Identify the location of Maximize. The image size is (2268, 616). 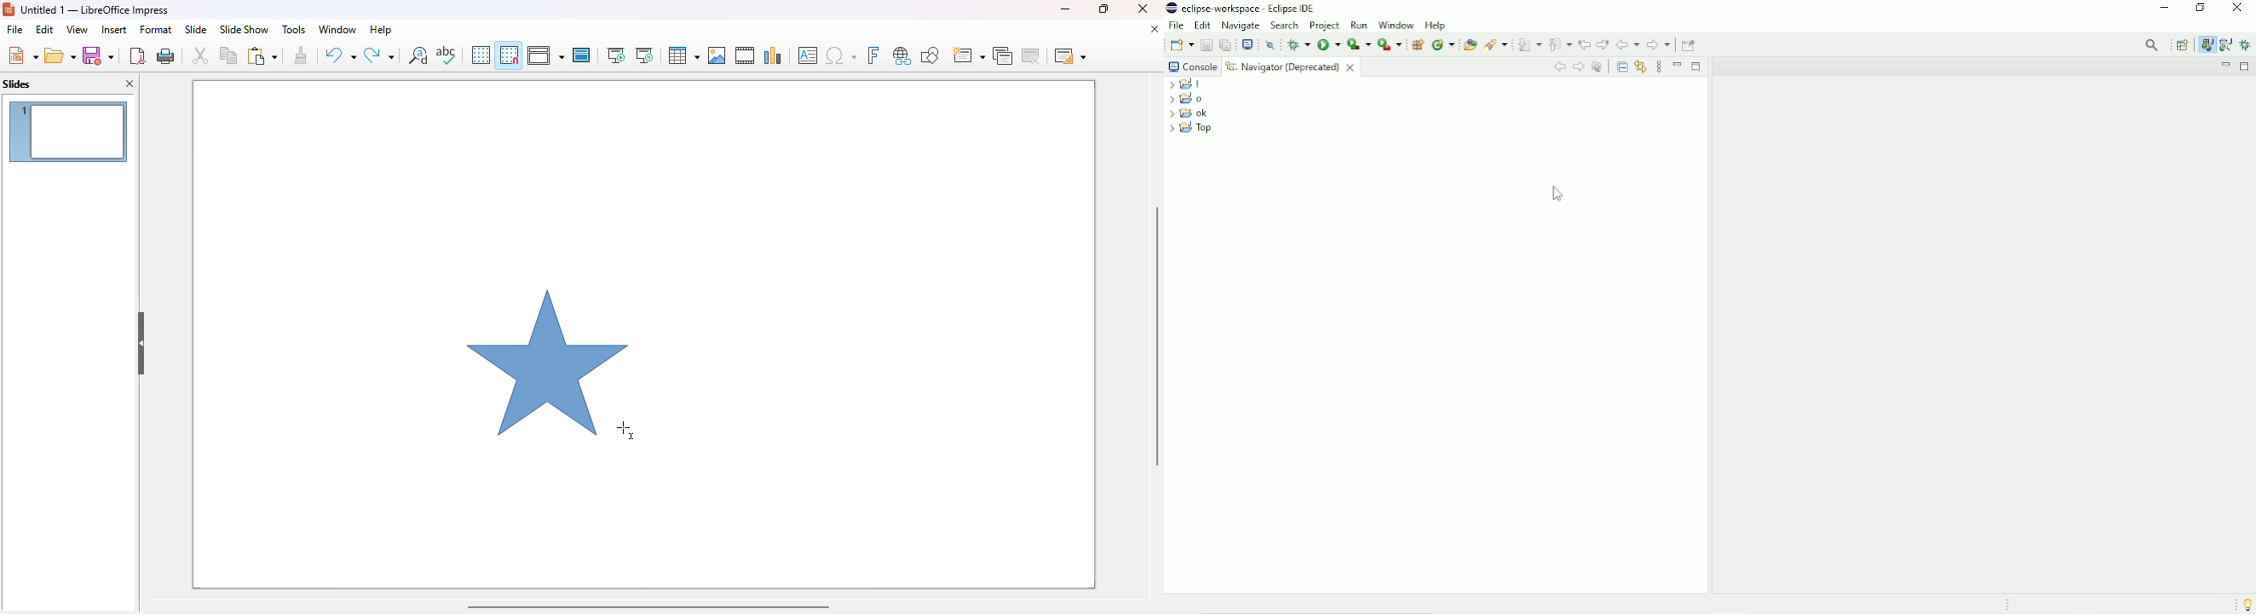
(2246, 66).